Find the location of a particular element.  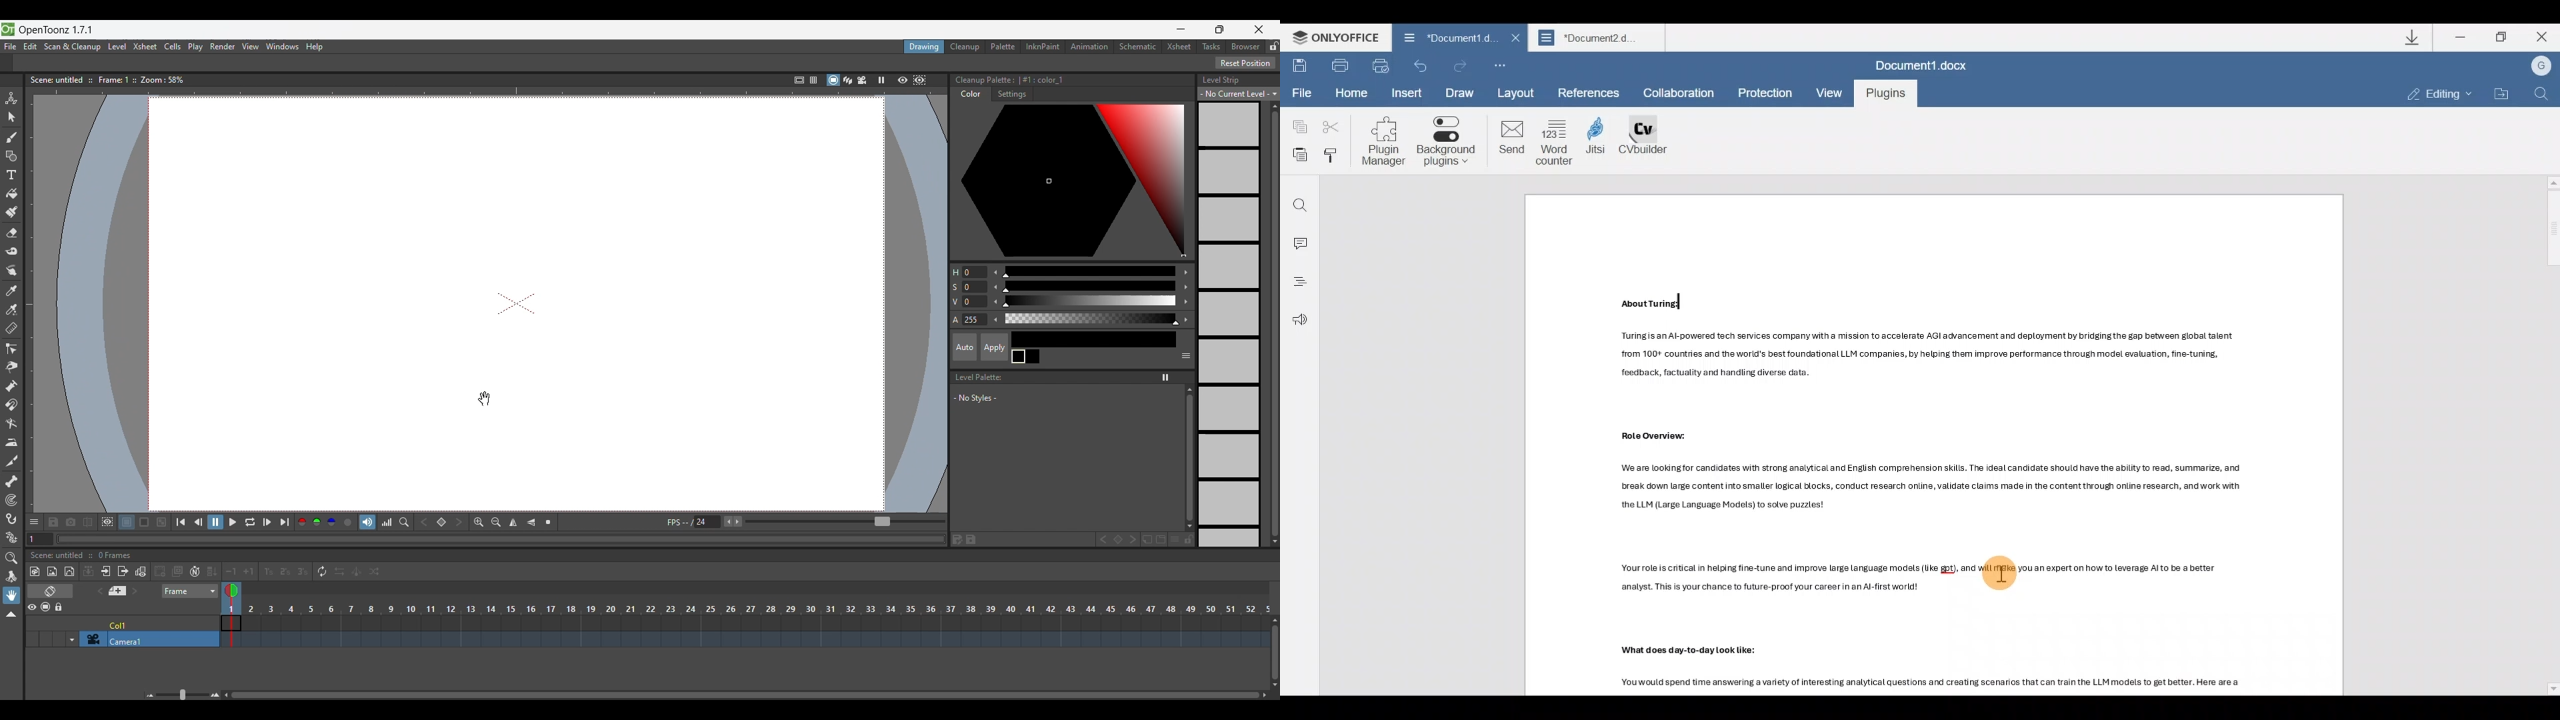

Zoom tool is located at coordinates (11, 558).